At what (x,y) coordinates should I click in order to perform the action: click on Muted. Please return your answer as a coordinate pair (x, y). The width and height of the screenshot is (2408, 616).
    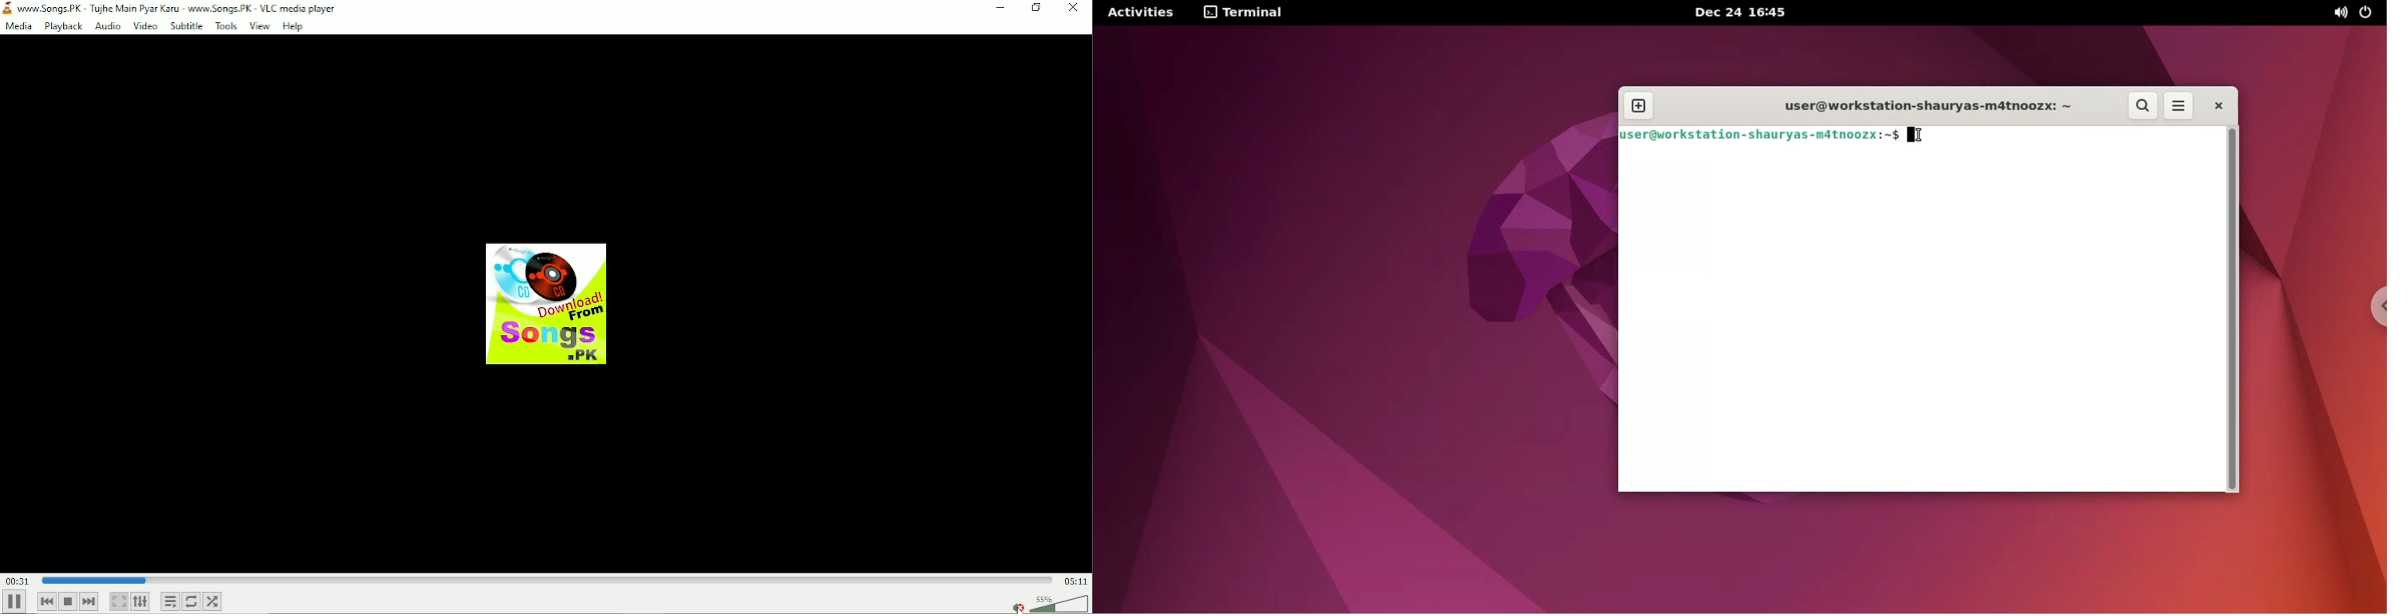
    Looking at the image, I should click on (1048, 603).